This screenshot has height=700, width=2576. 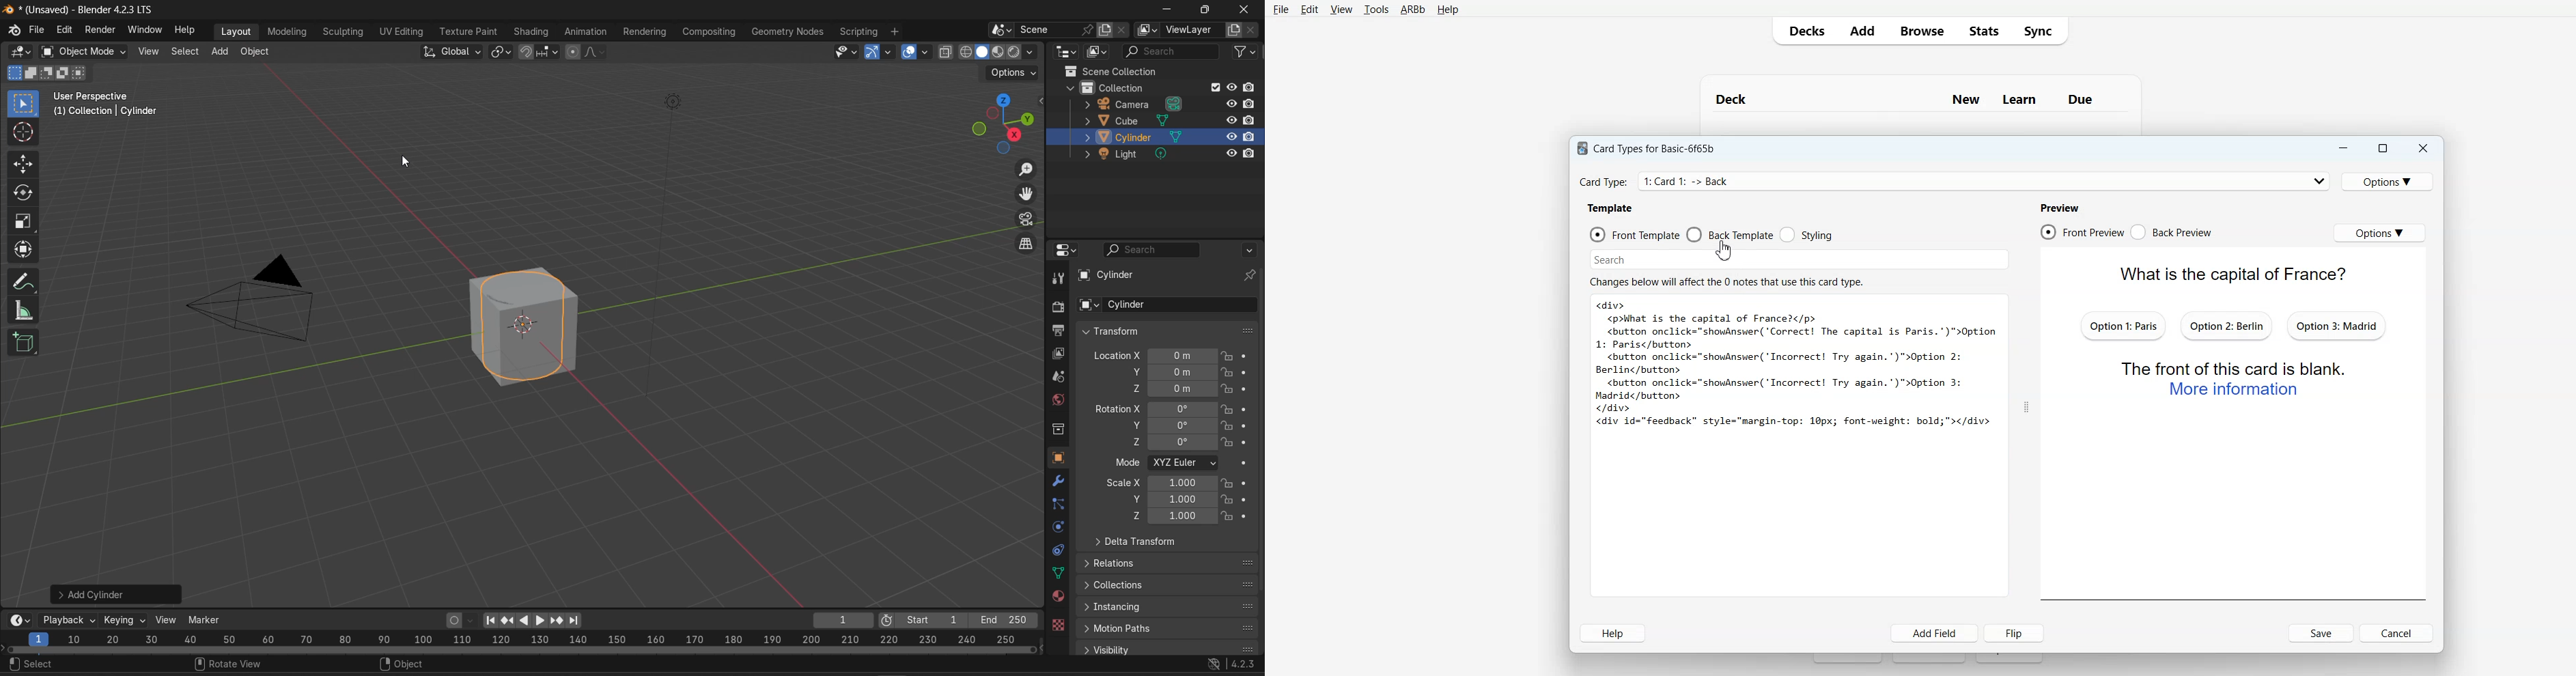 I want to click on show overlays, so click(x=910, y=51).